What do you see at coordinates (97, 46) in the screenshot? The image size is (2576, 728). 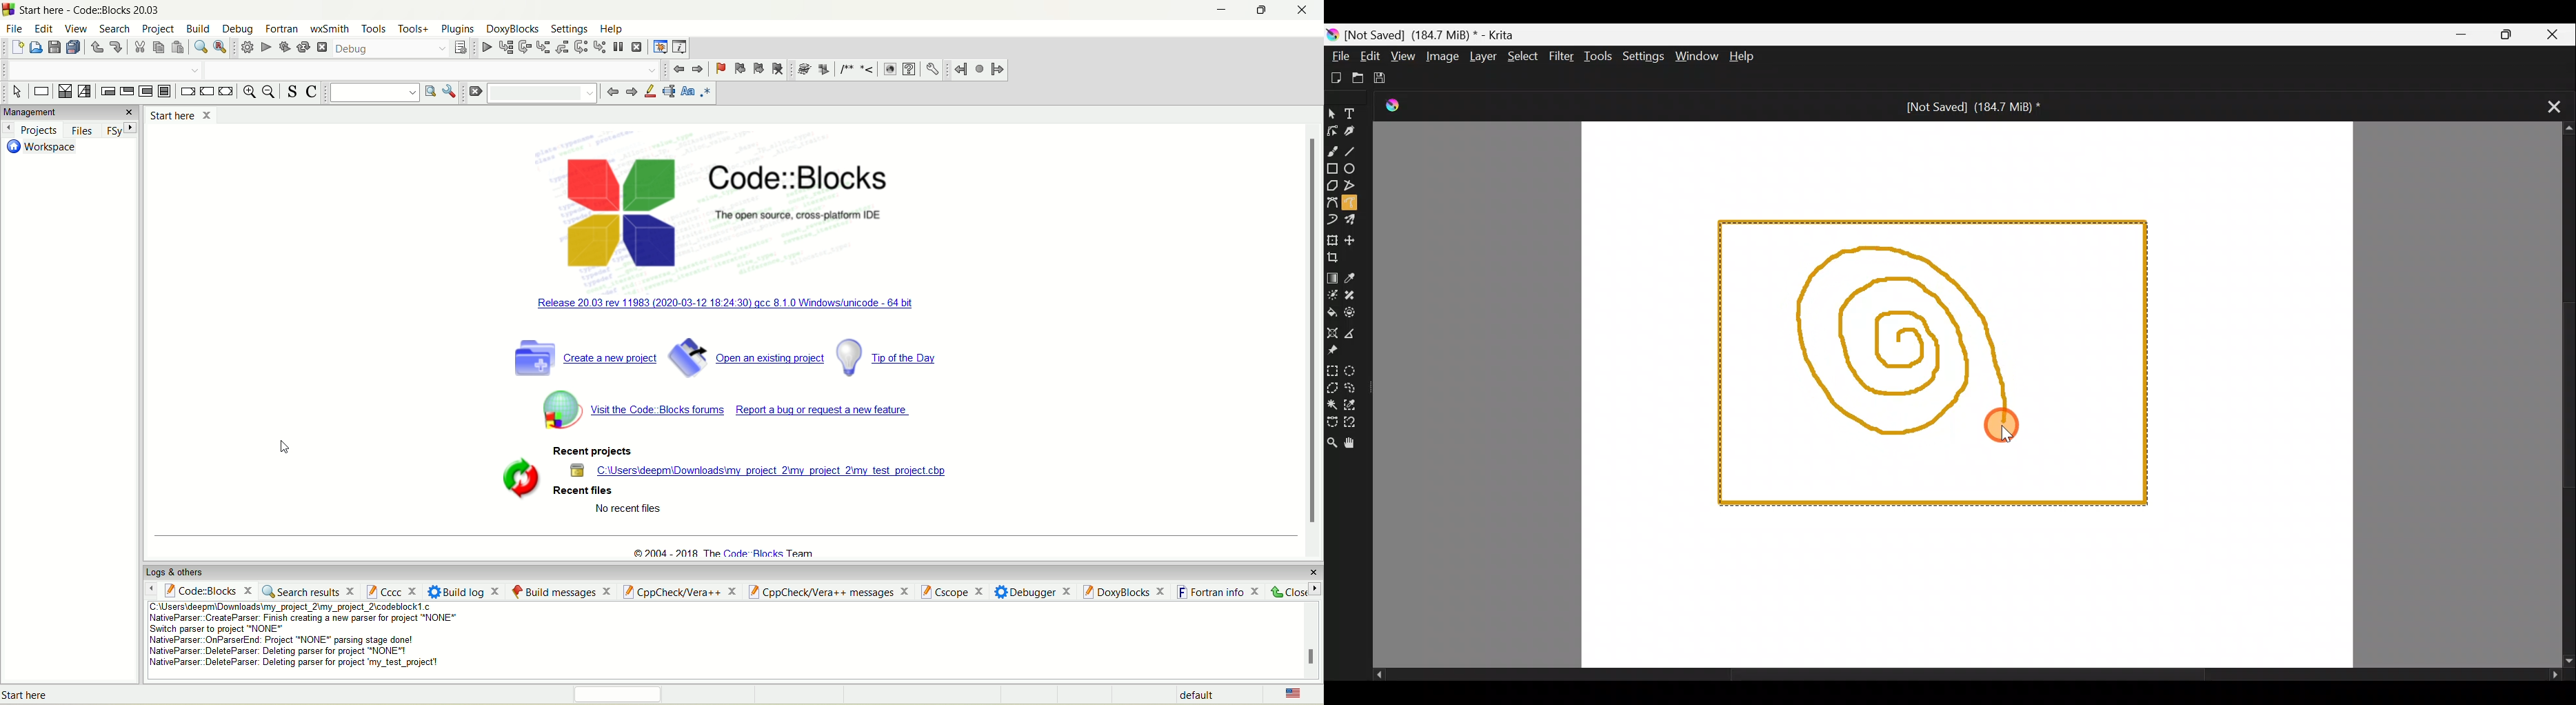 I see `undo` at bounding box center [97, 46].